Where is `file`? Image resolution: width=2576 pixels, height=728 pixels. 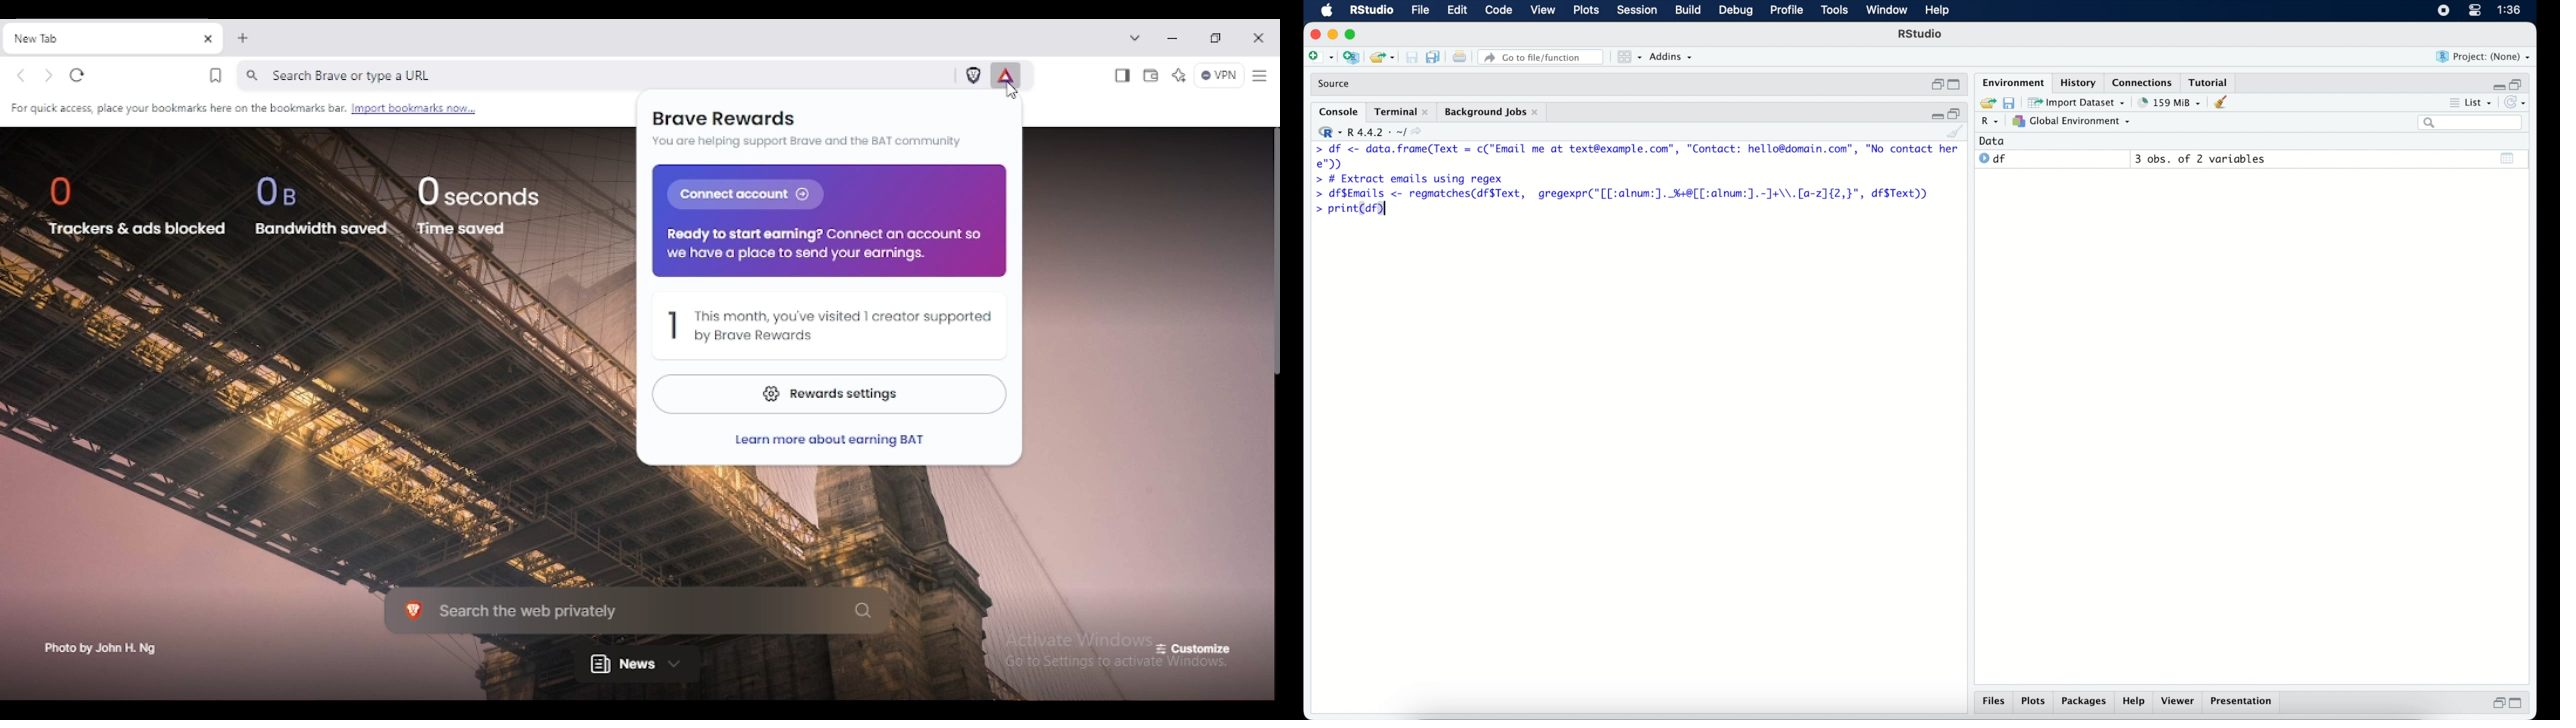
file is located at coordinates (1421, 11).